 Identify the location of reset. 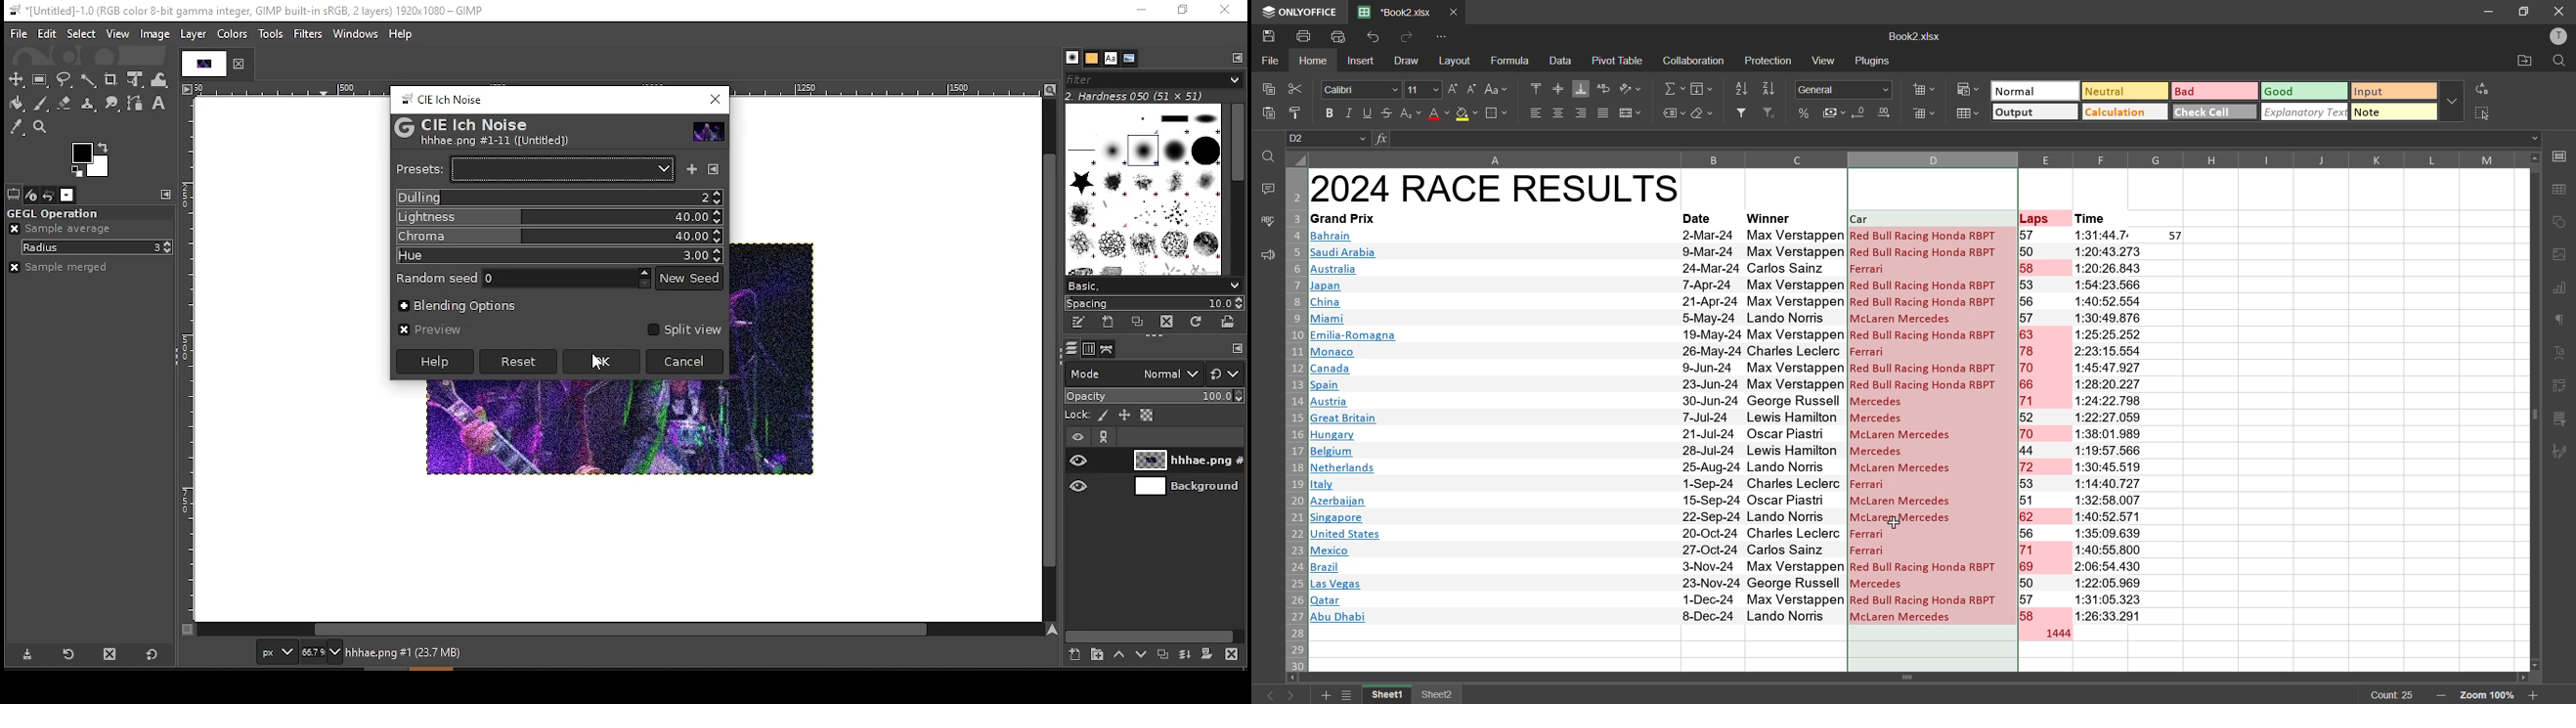
(519, 362).